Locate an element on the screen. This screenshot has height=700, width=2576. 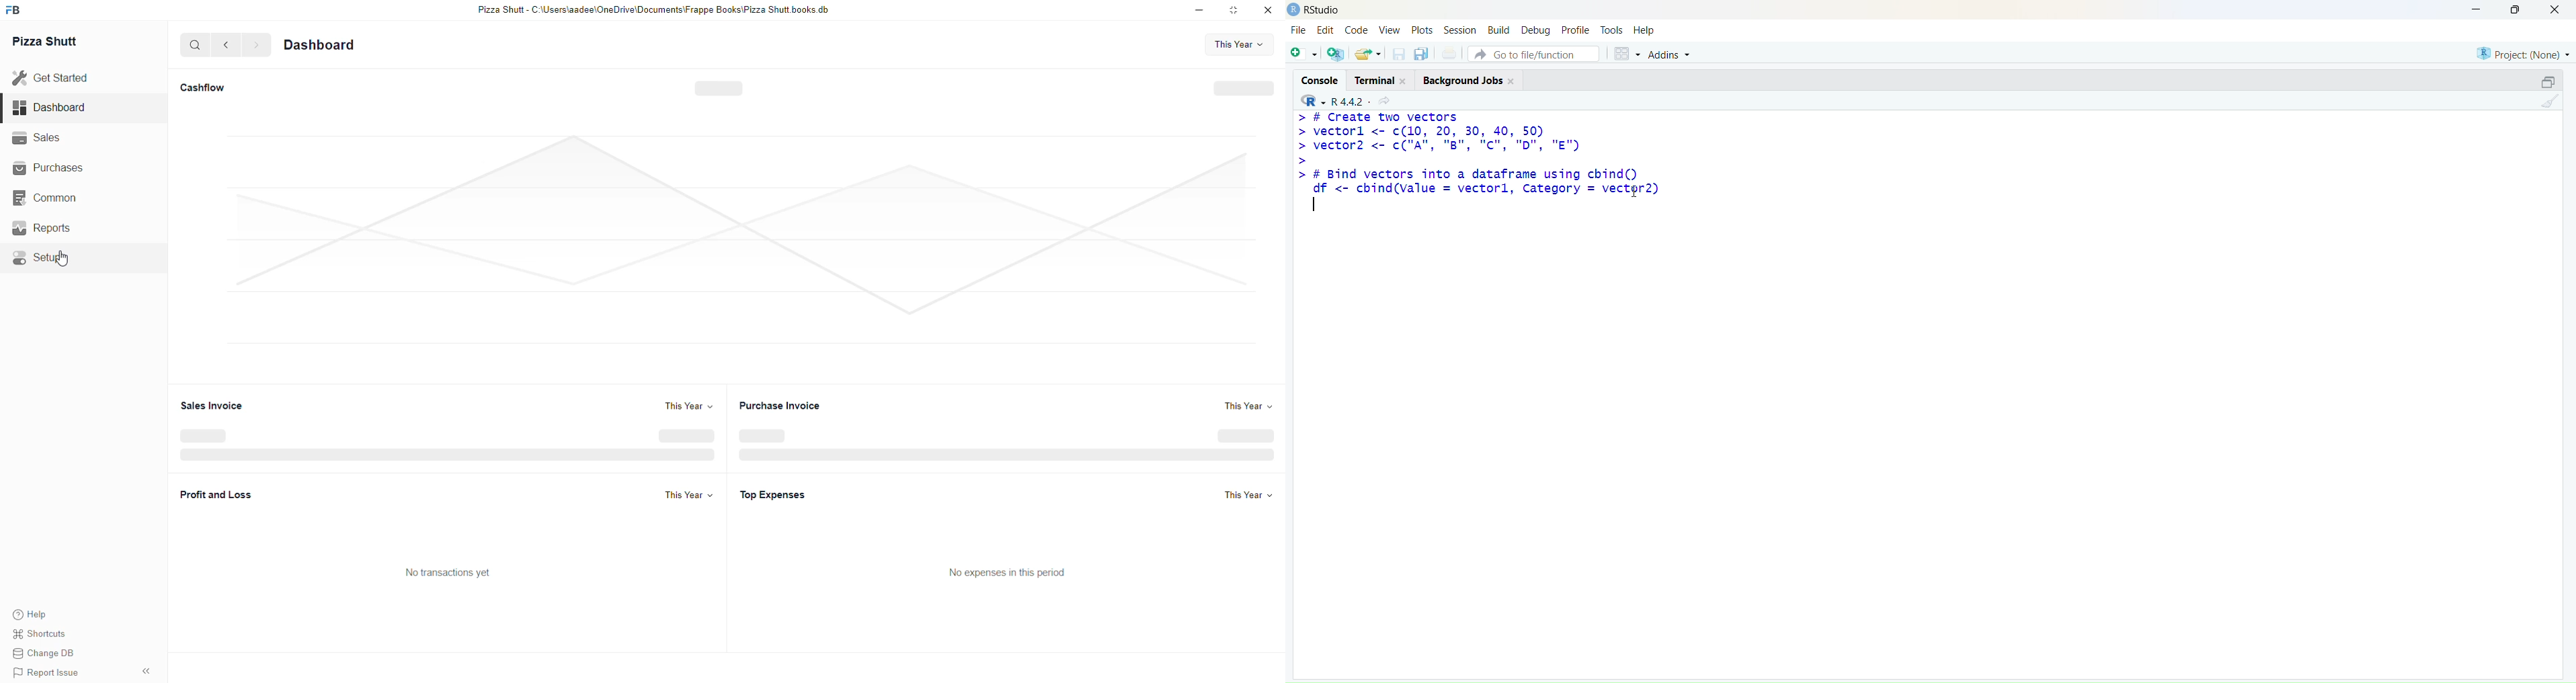
Get started  is located at coordinates (58, 78).